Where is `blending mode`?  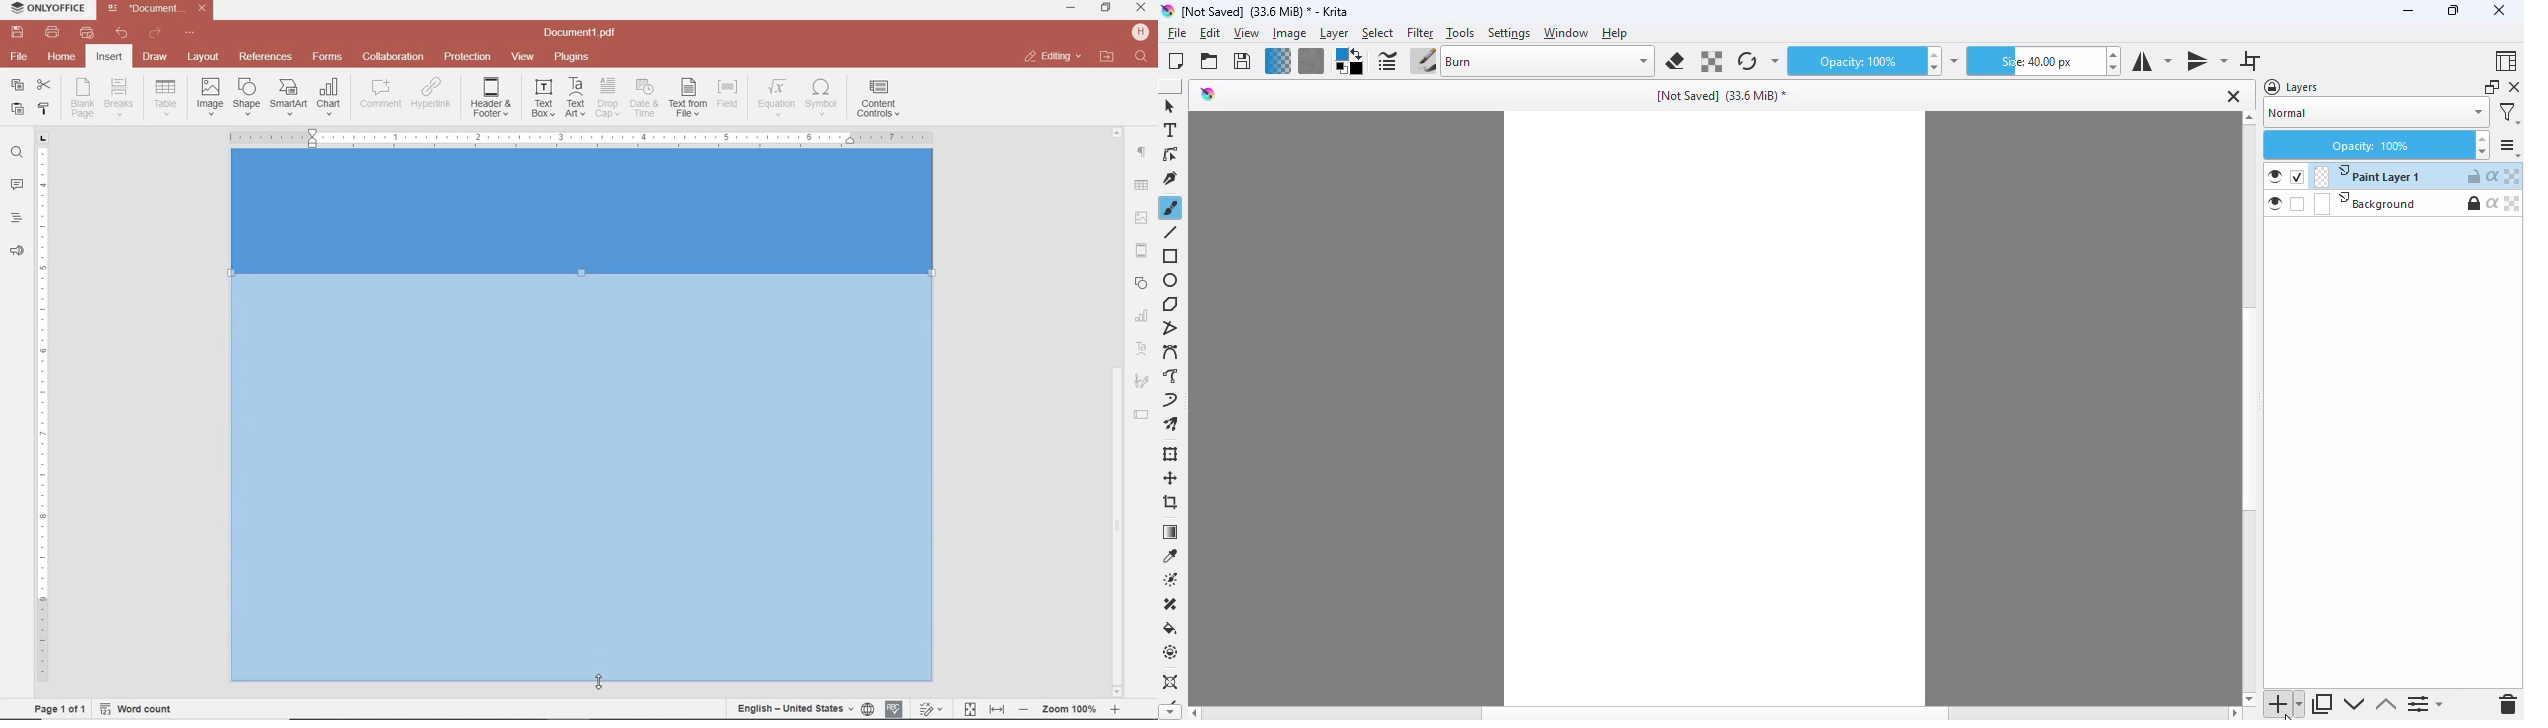
blending mode is located at coordinates (2376, 114).